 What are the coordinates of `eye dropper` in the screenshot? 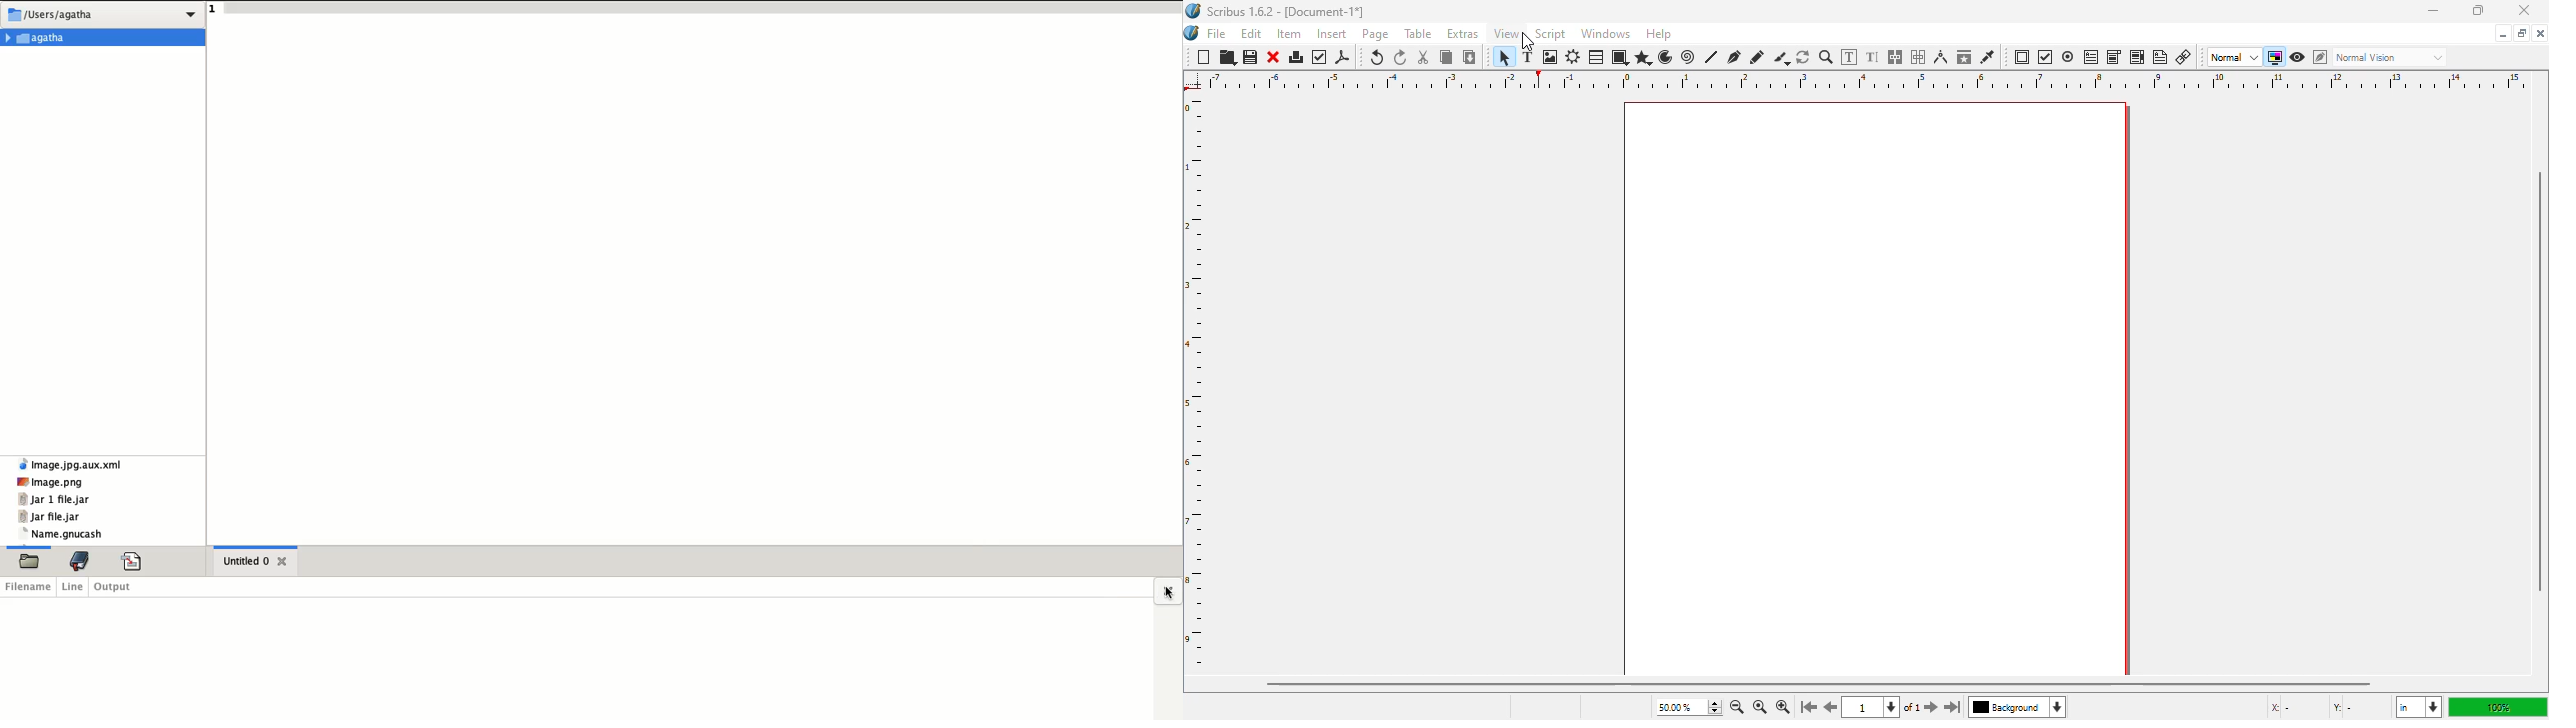 It's located at (1987, 57).